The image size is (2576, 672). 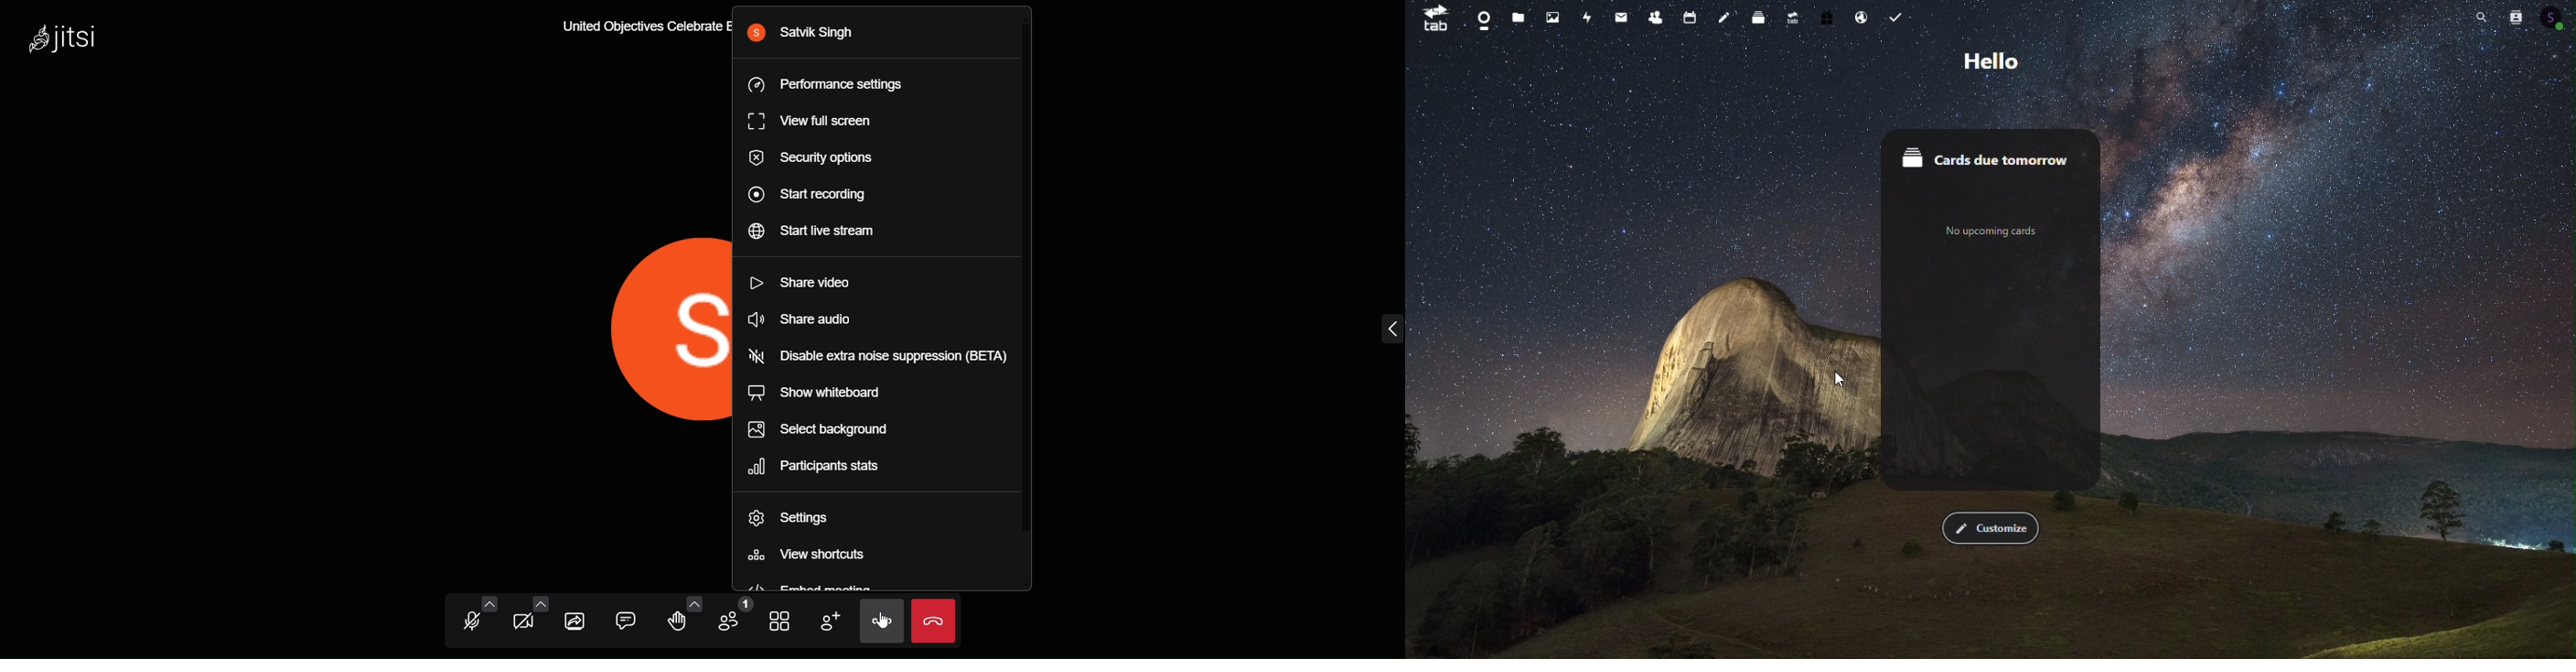 I want to click on Contacts, so click(x=2517, y=15).